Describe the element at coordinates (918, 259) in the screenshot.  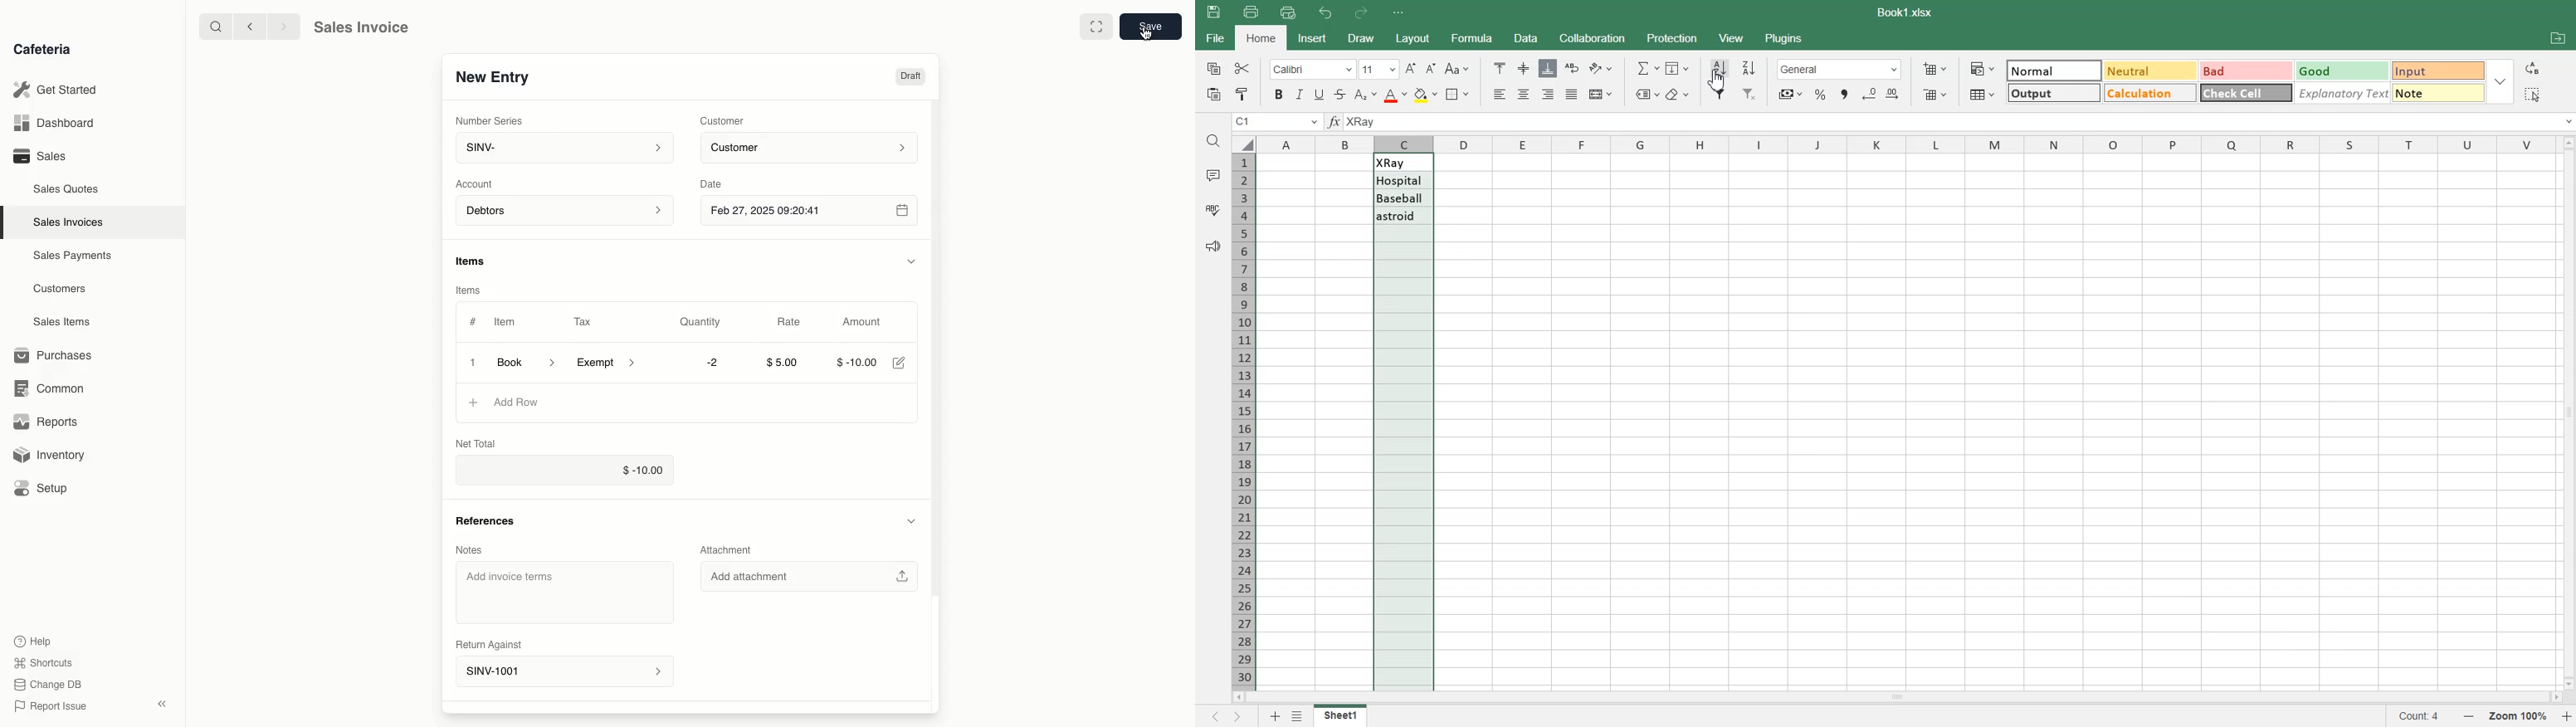
I see `Hide` at that location.